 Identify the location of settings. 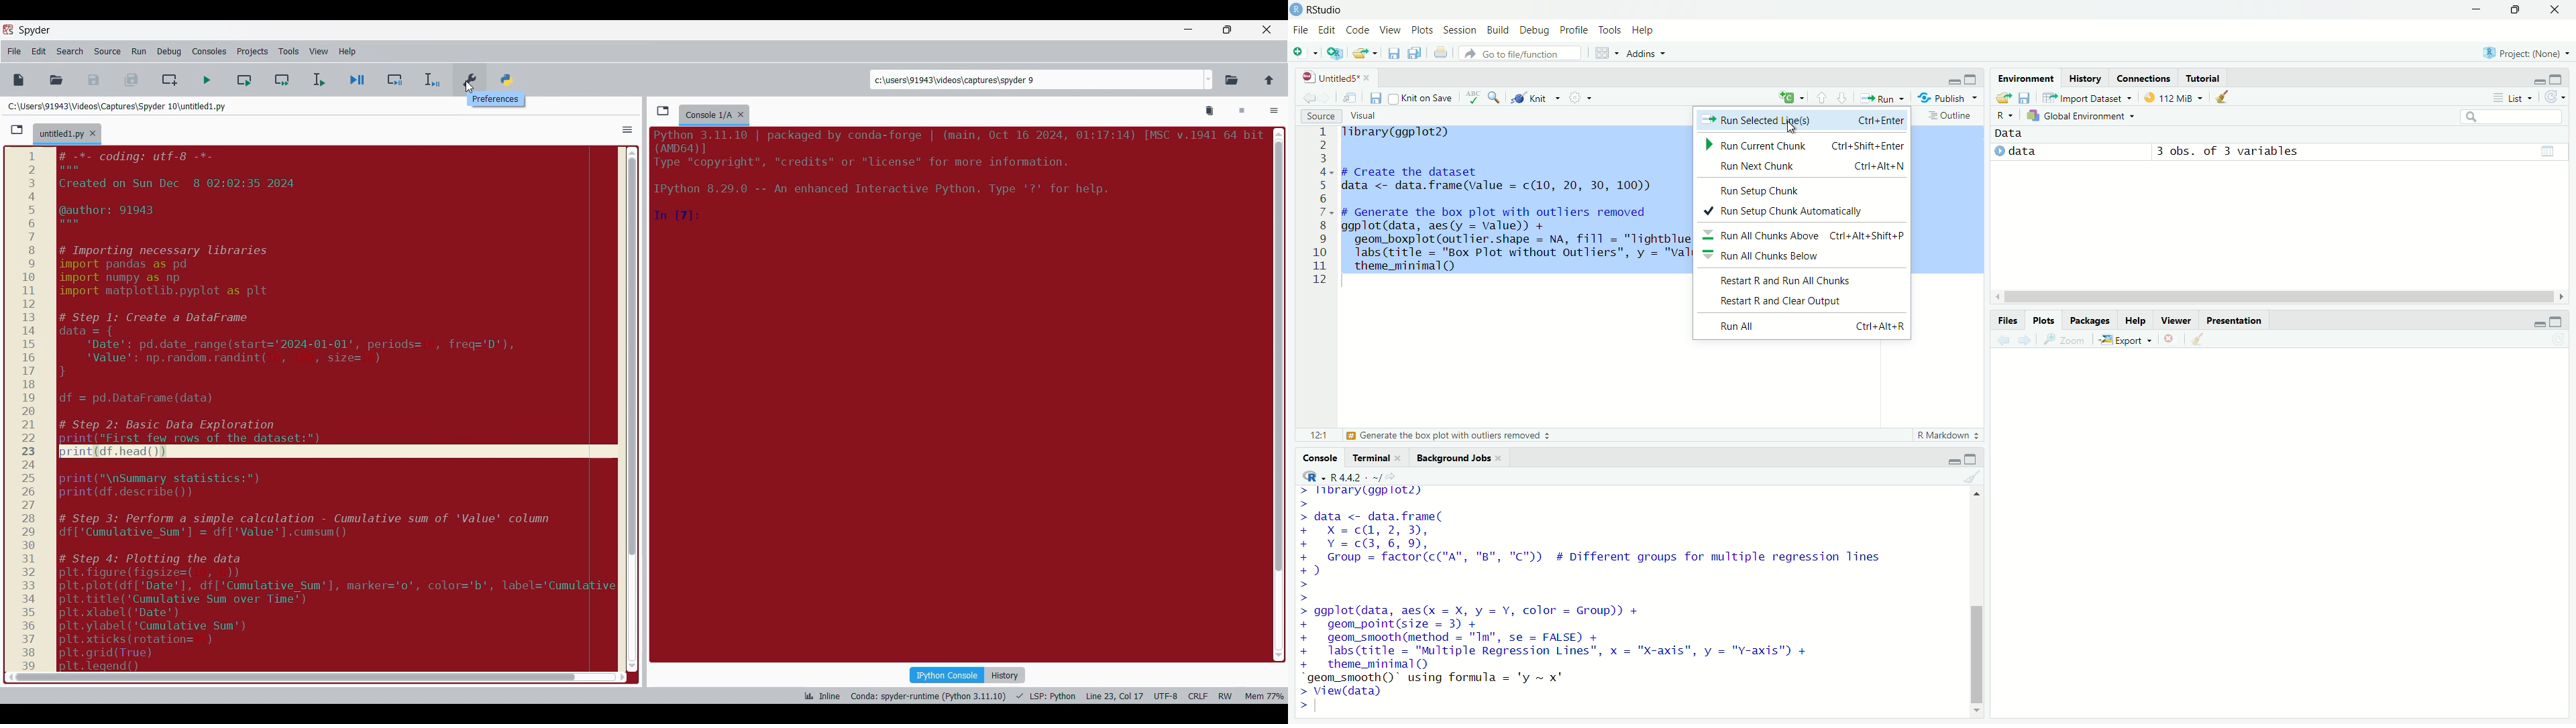
(1573, 98).